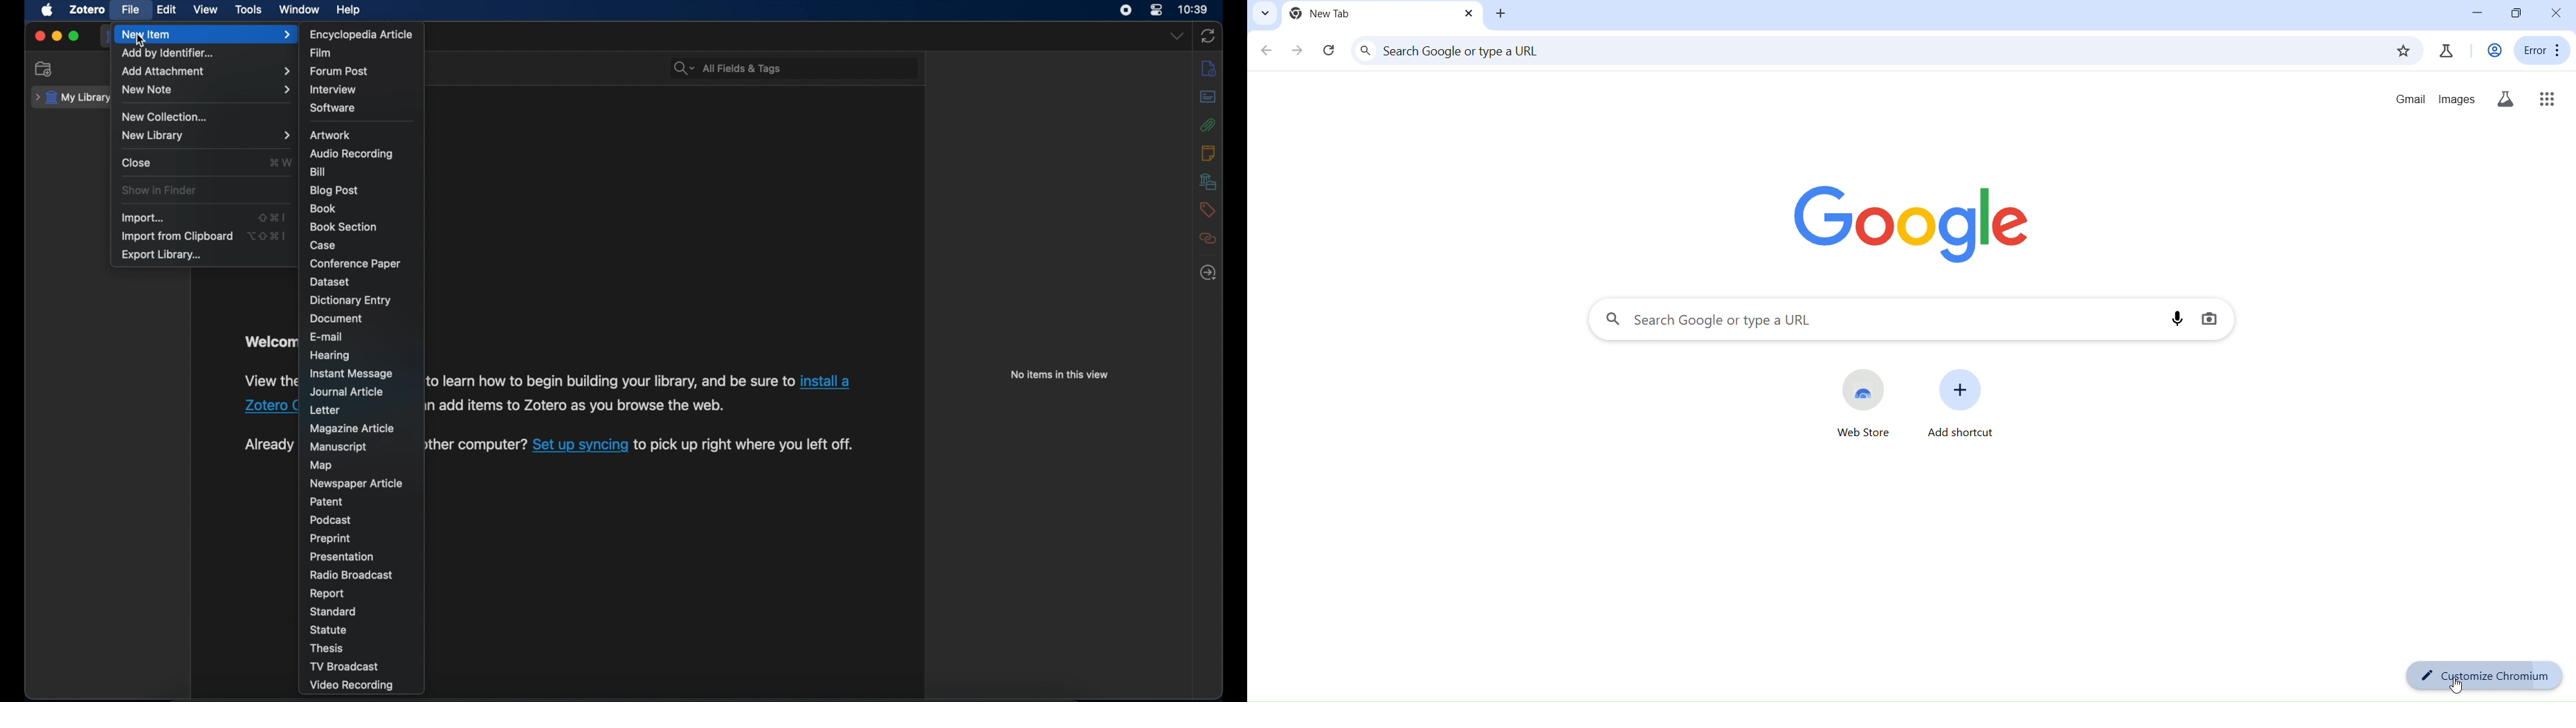  What do you see at coordinates (163, 255) in the screenshot?
I see `export library` at bounding box center [163, 255].